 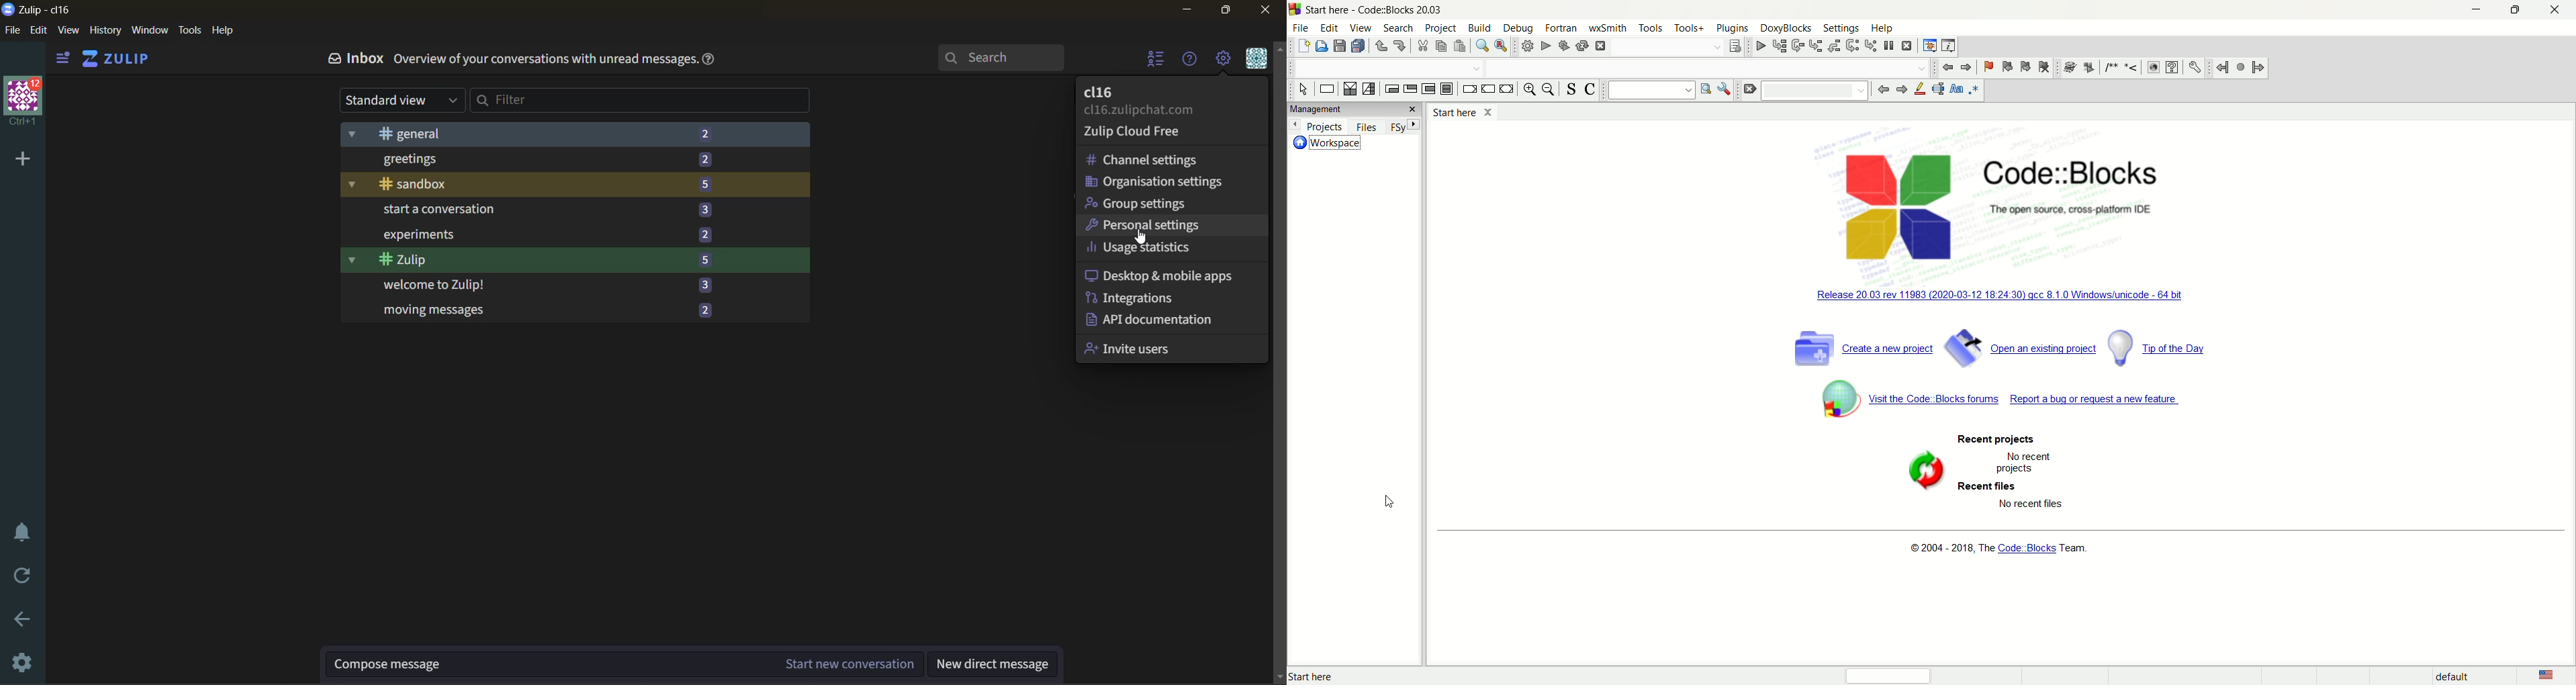 What do you see at coordinates (1507, 89) in the screenshot?
I see `return instruction` at bounding box center [1507, 89].